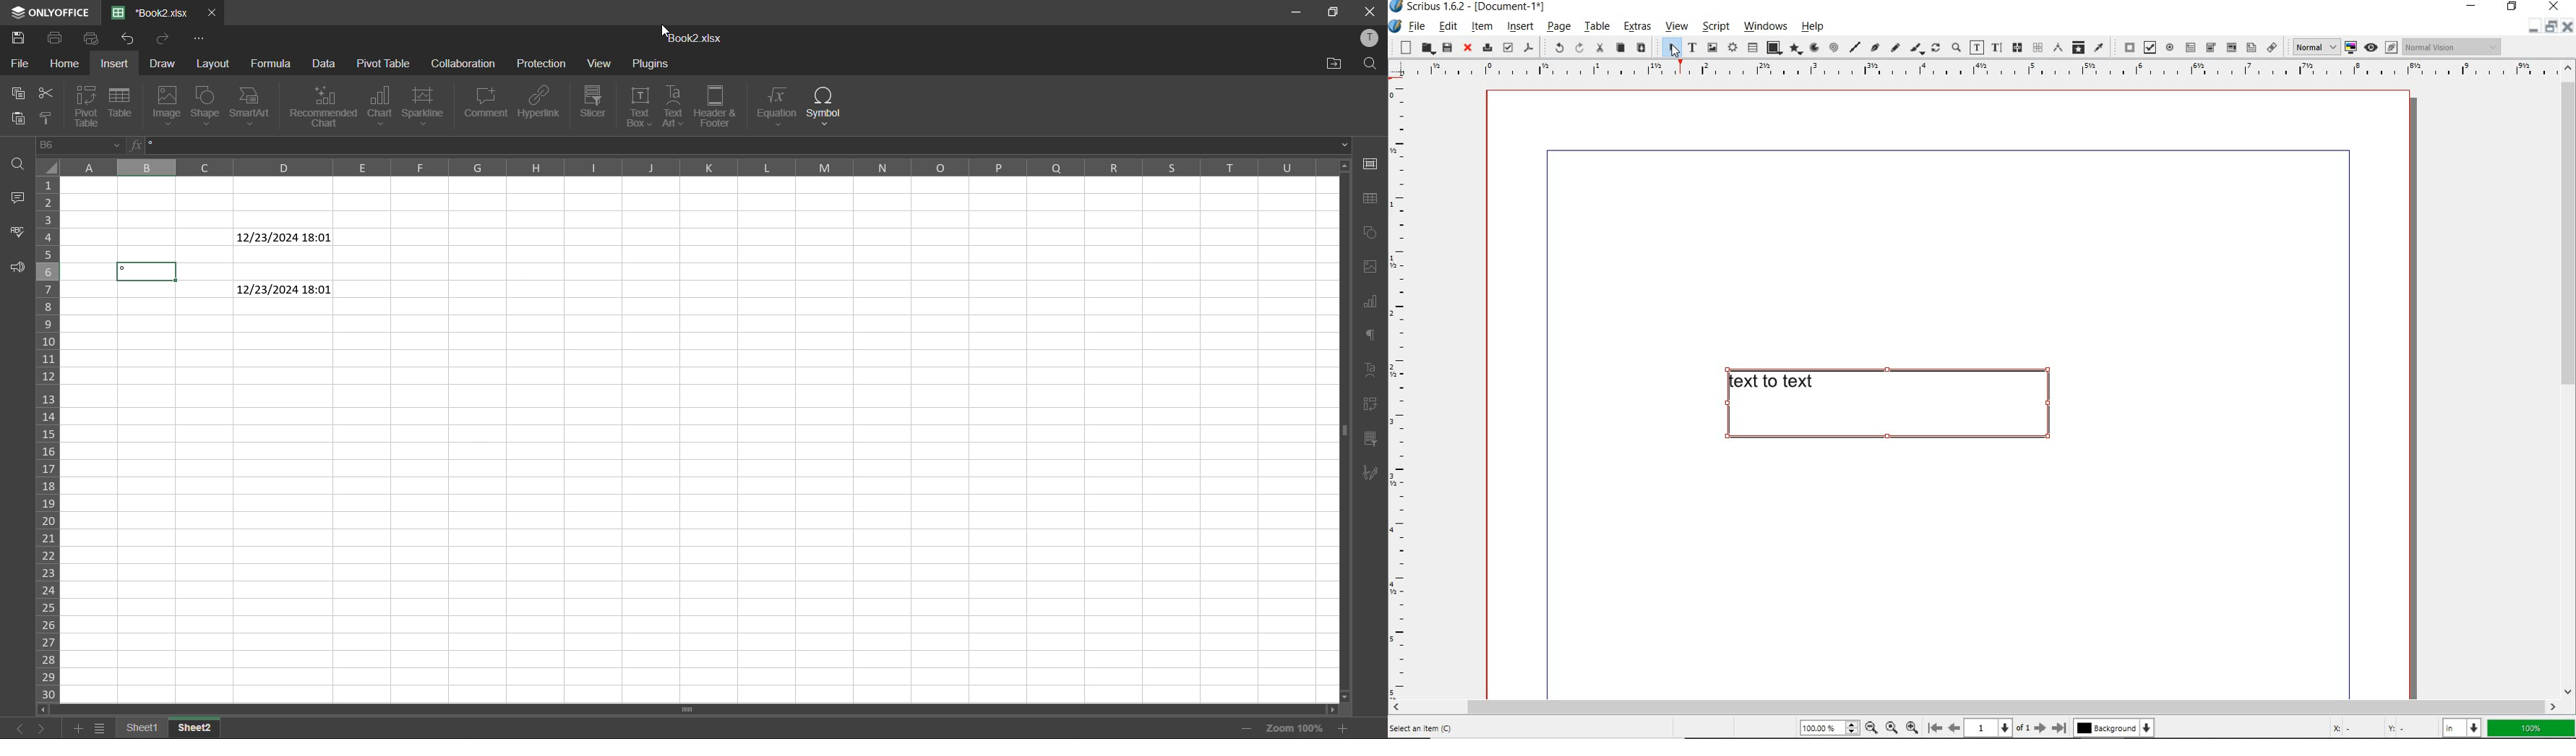 This screenshot has height=756, width=2576. Describe the element at coordinates (1934, 728) in the screenshot. I see `First page` at that location.